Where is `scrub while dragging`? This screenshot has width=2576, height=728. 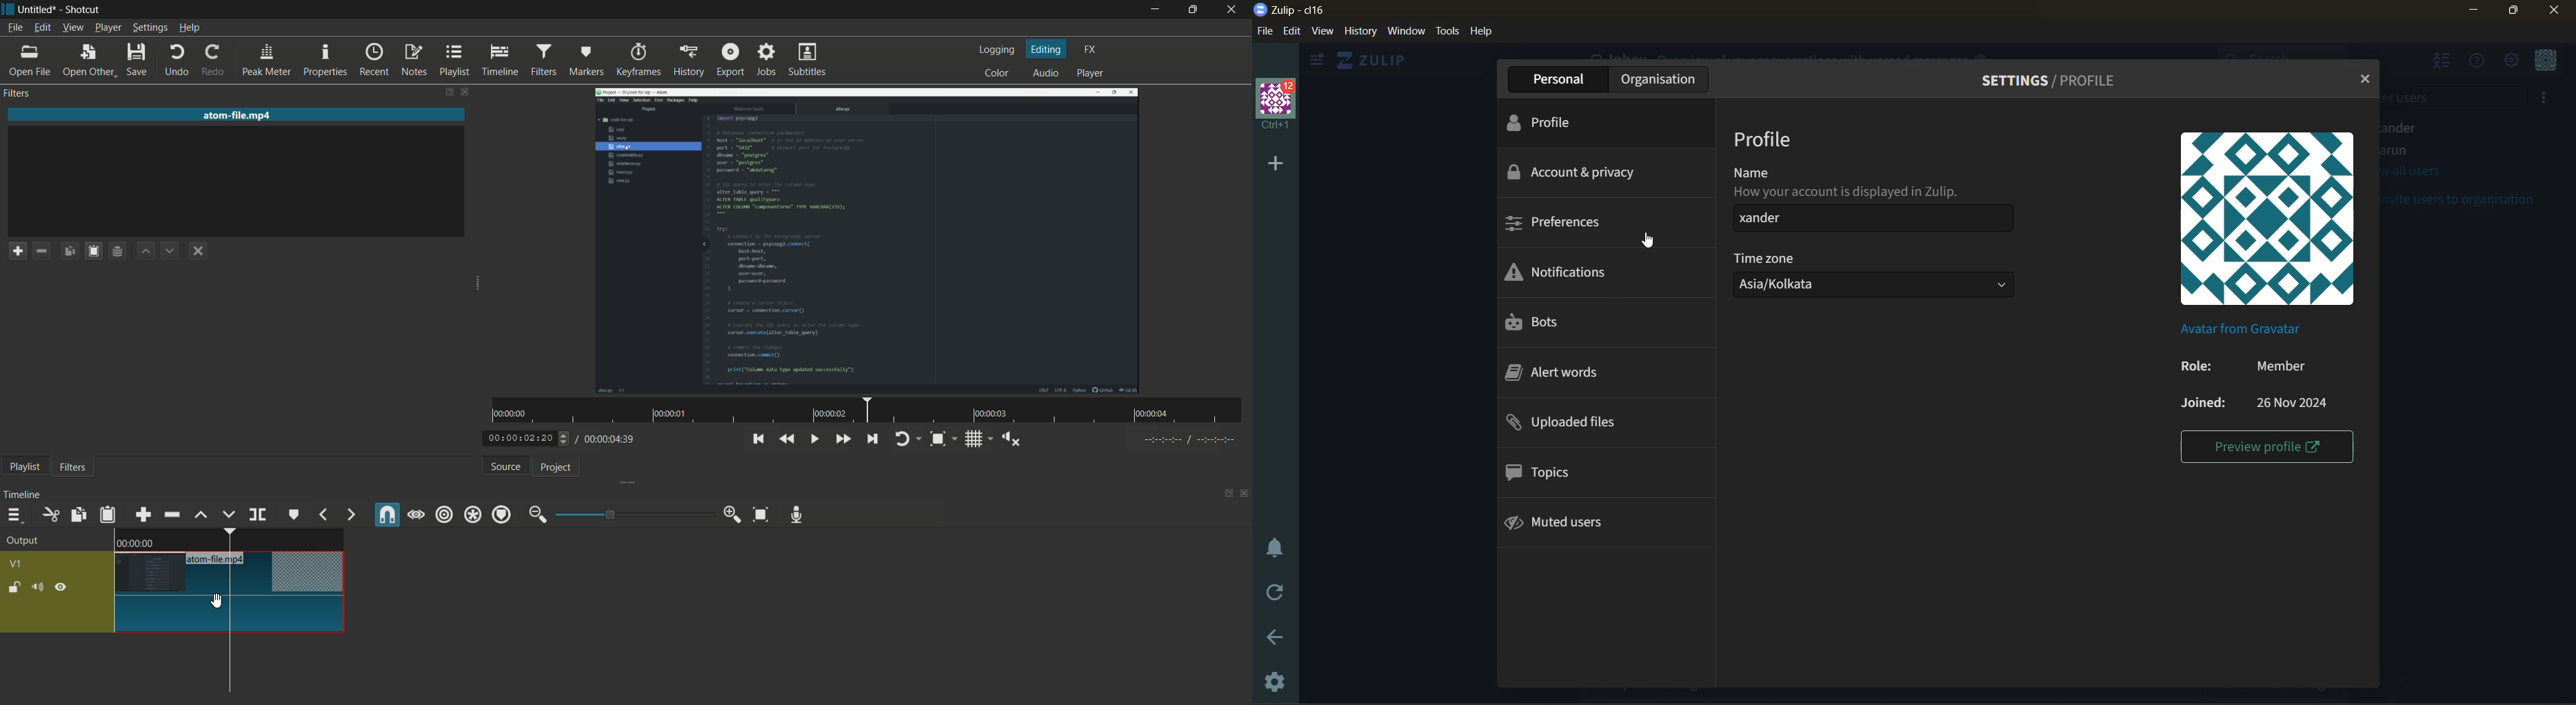 scrub while dragging is located at coordinates (416, 516).